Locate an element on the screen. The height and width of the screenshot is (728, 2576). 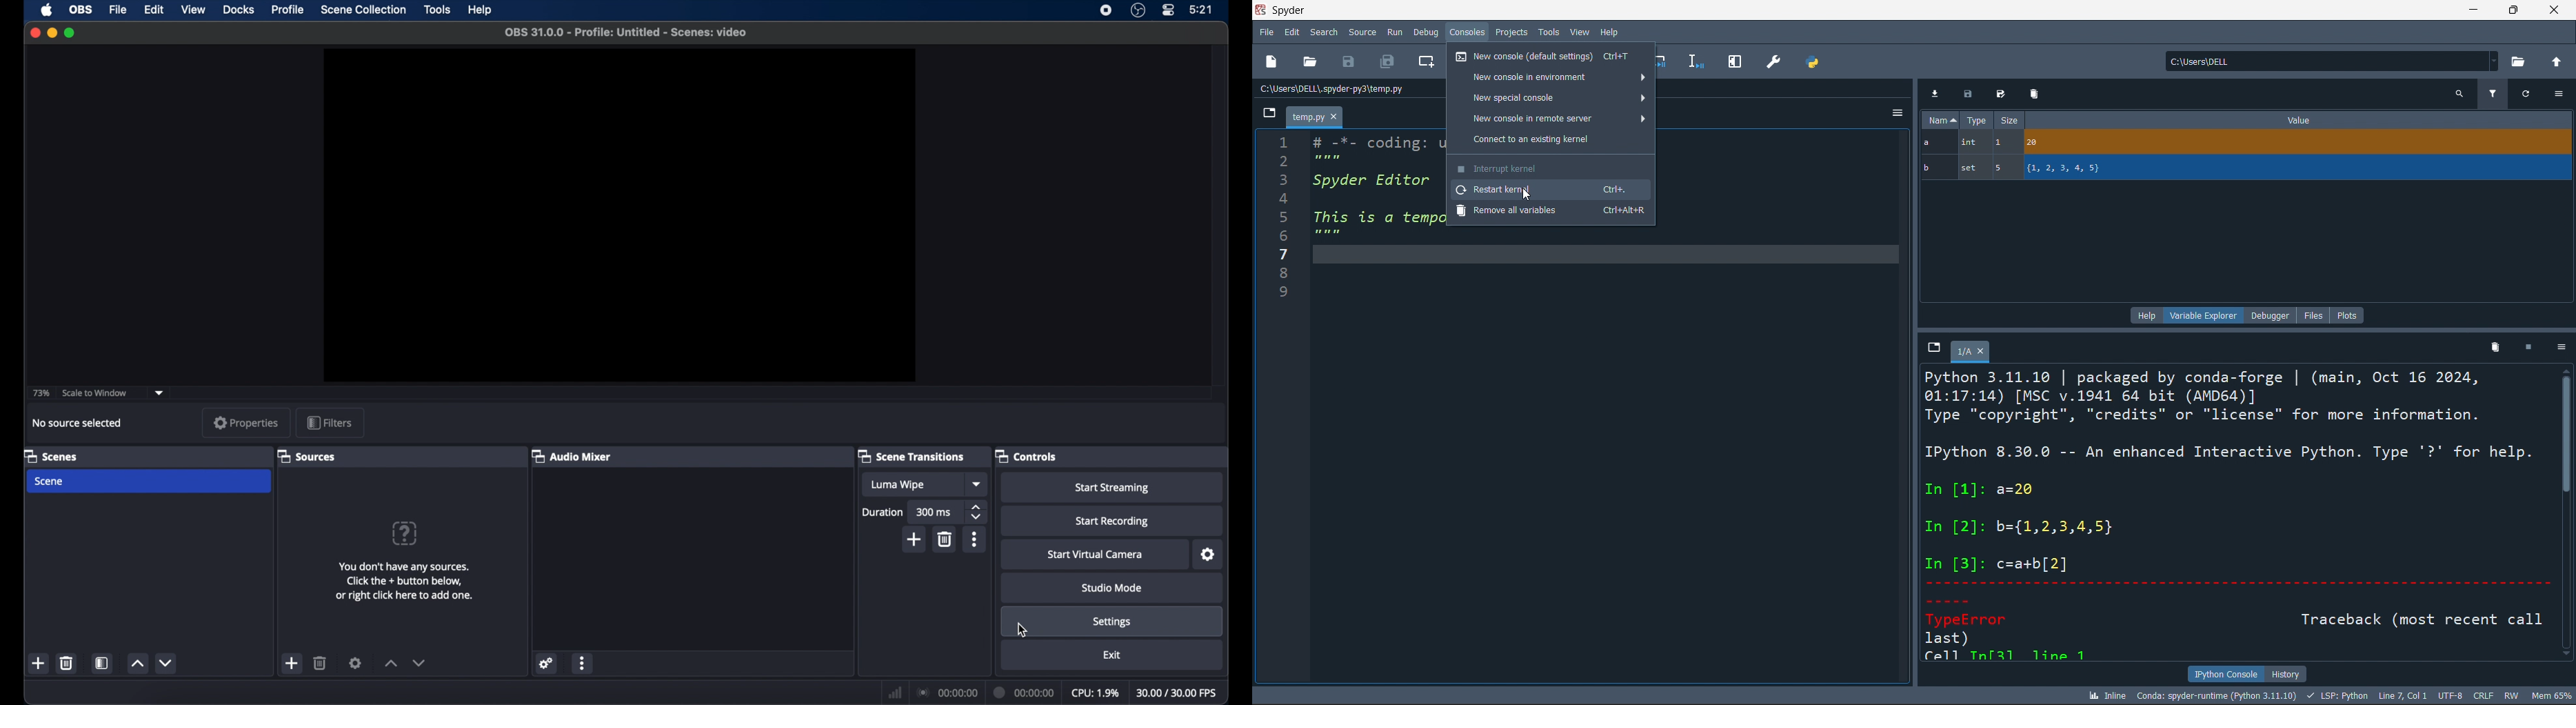
close is located at coordinates (35, 31).